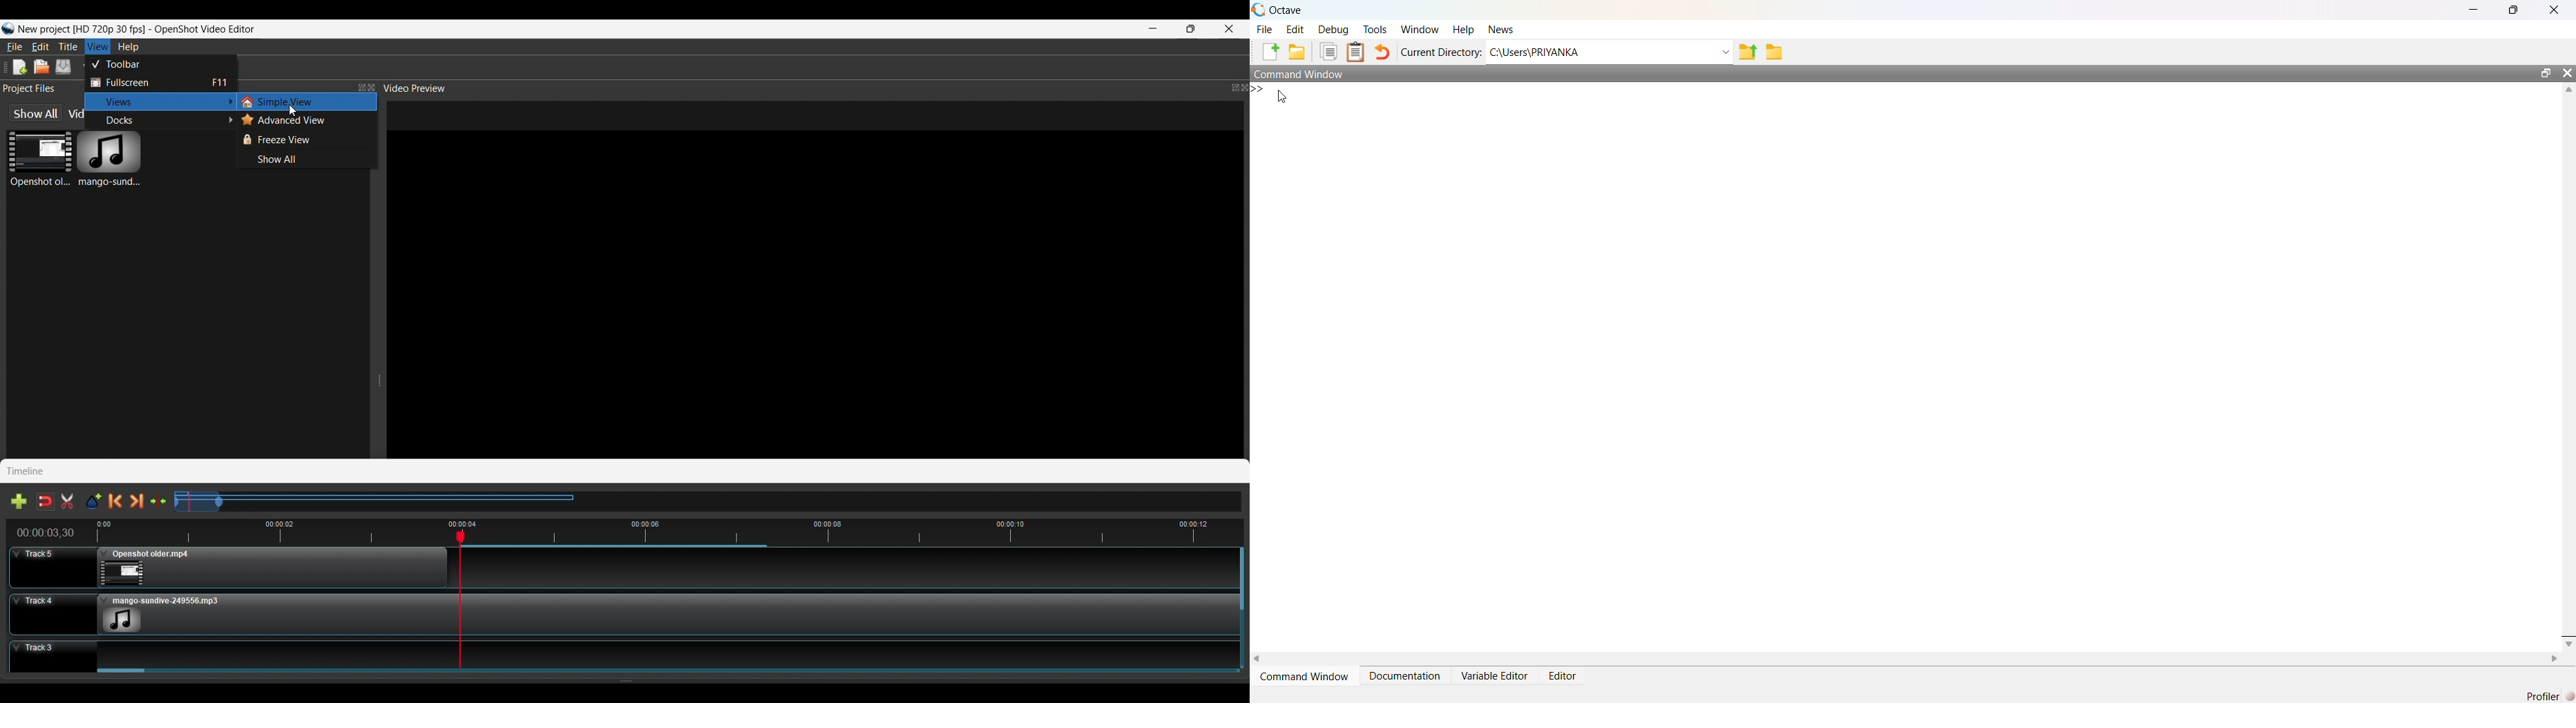 Image resolution: width=2576 pixels, height=728 pixels. What do you see at coordinates (1258, 658) in the screenshot?
I see `scroll left` at bounding box center [1258, 658].